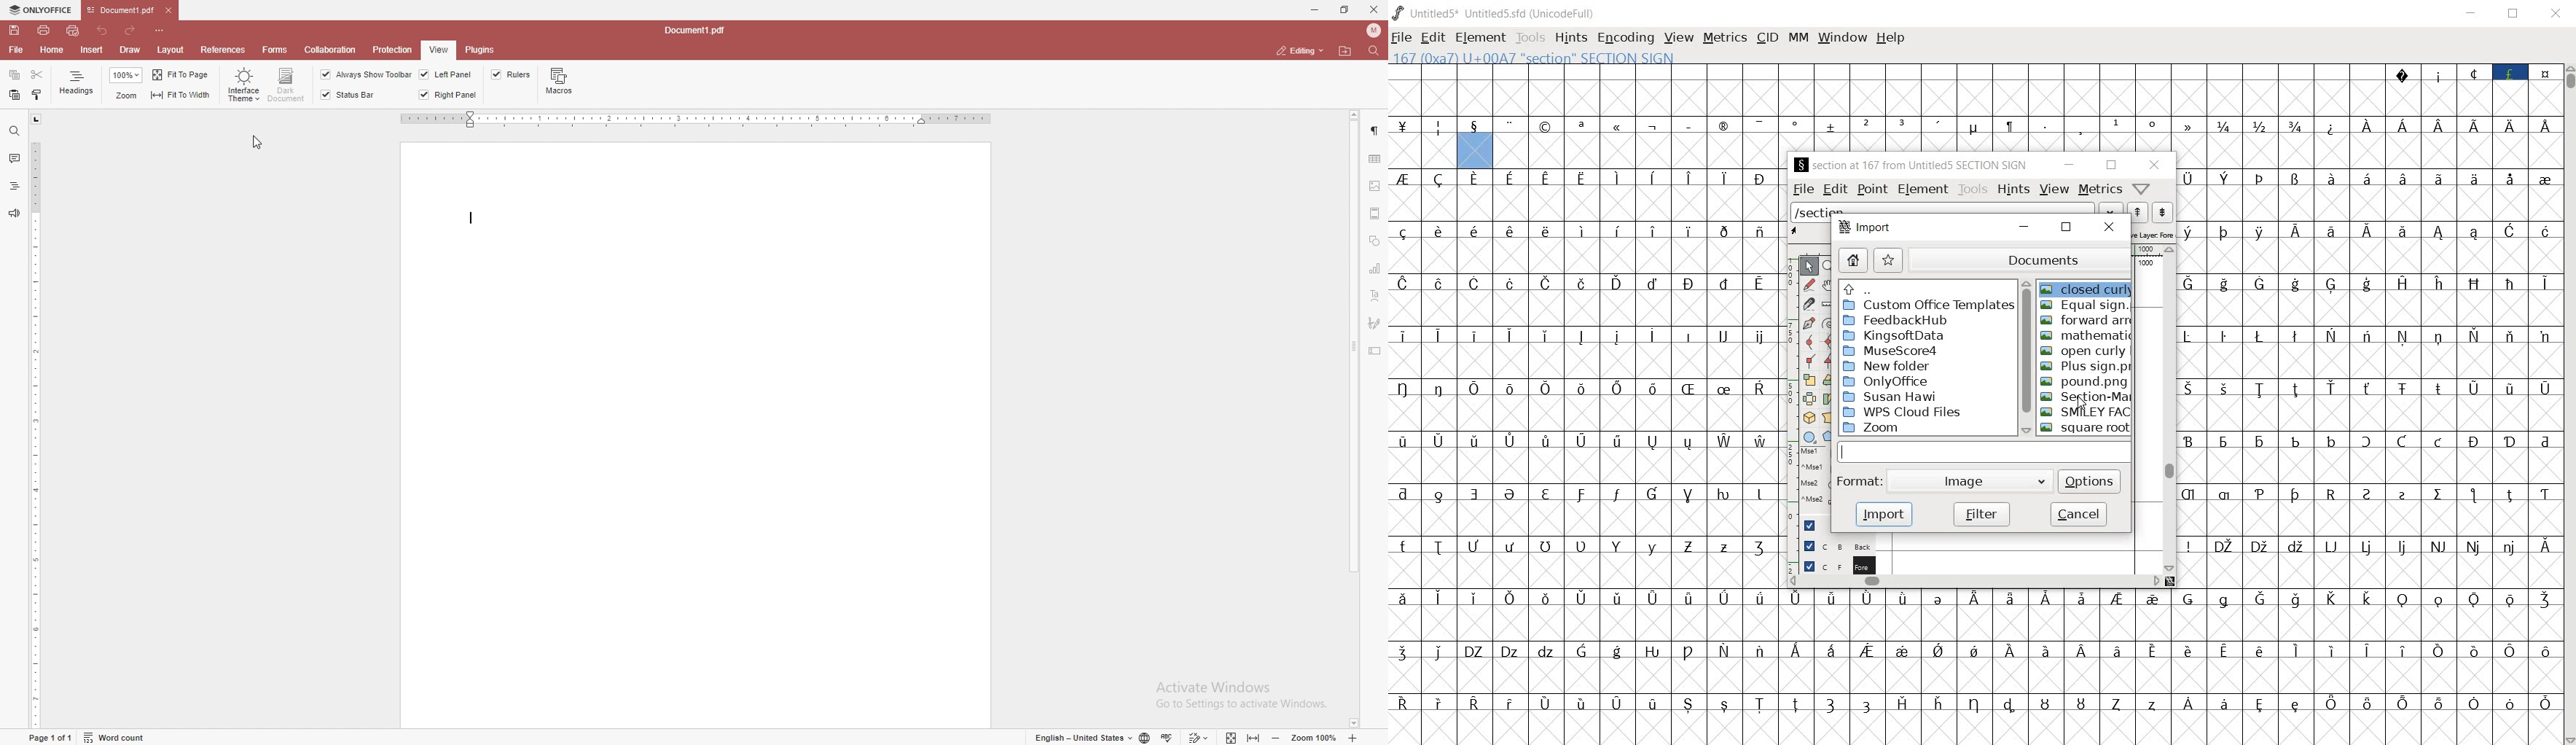  Describe the element at coordinates (2027, 356) in the screenshot. I see `scrollbar` at that location.